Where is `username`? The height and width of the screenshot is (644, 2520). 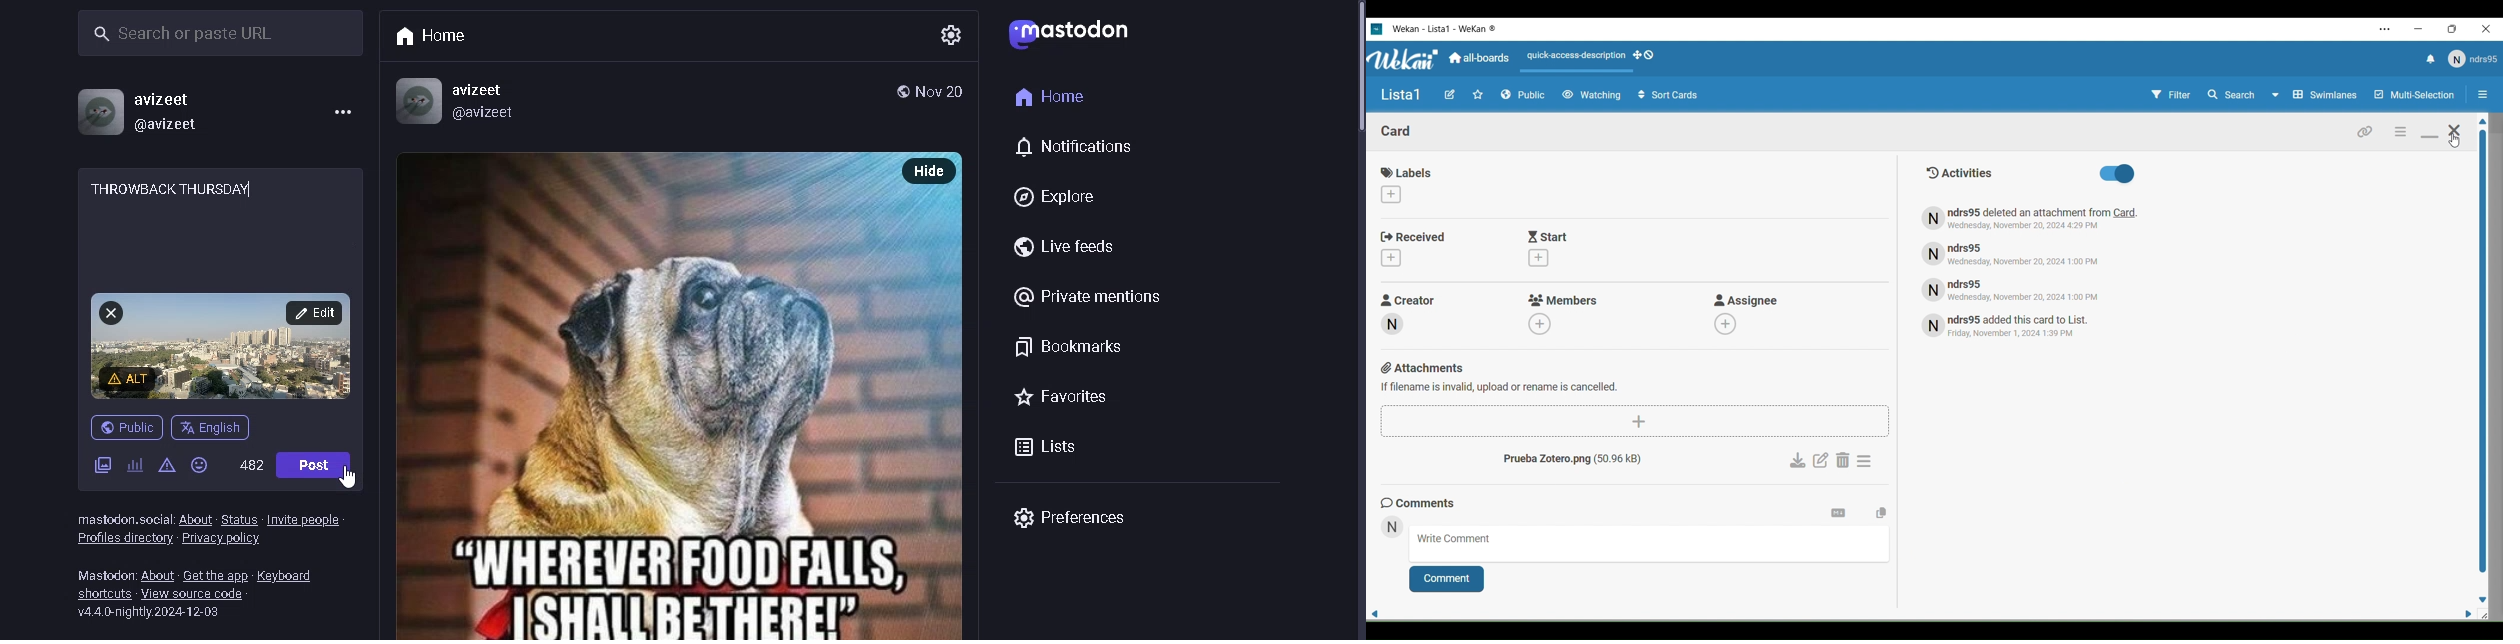 username is located at coordinates (171, 98).